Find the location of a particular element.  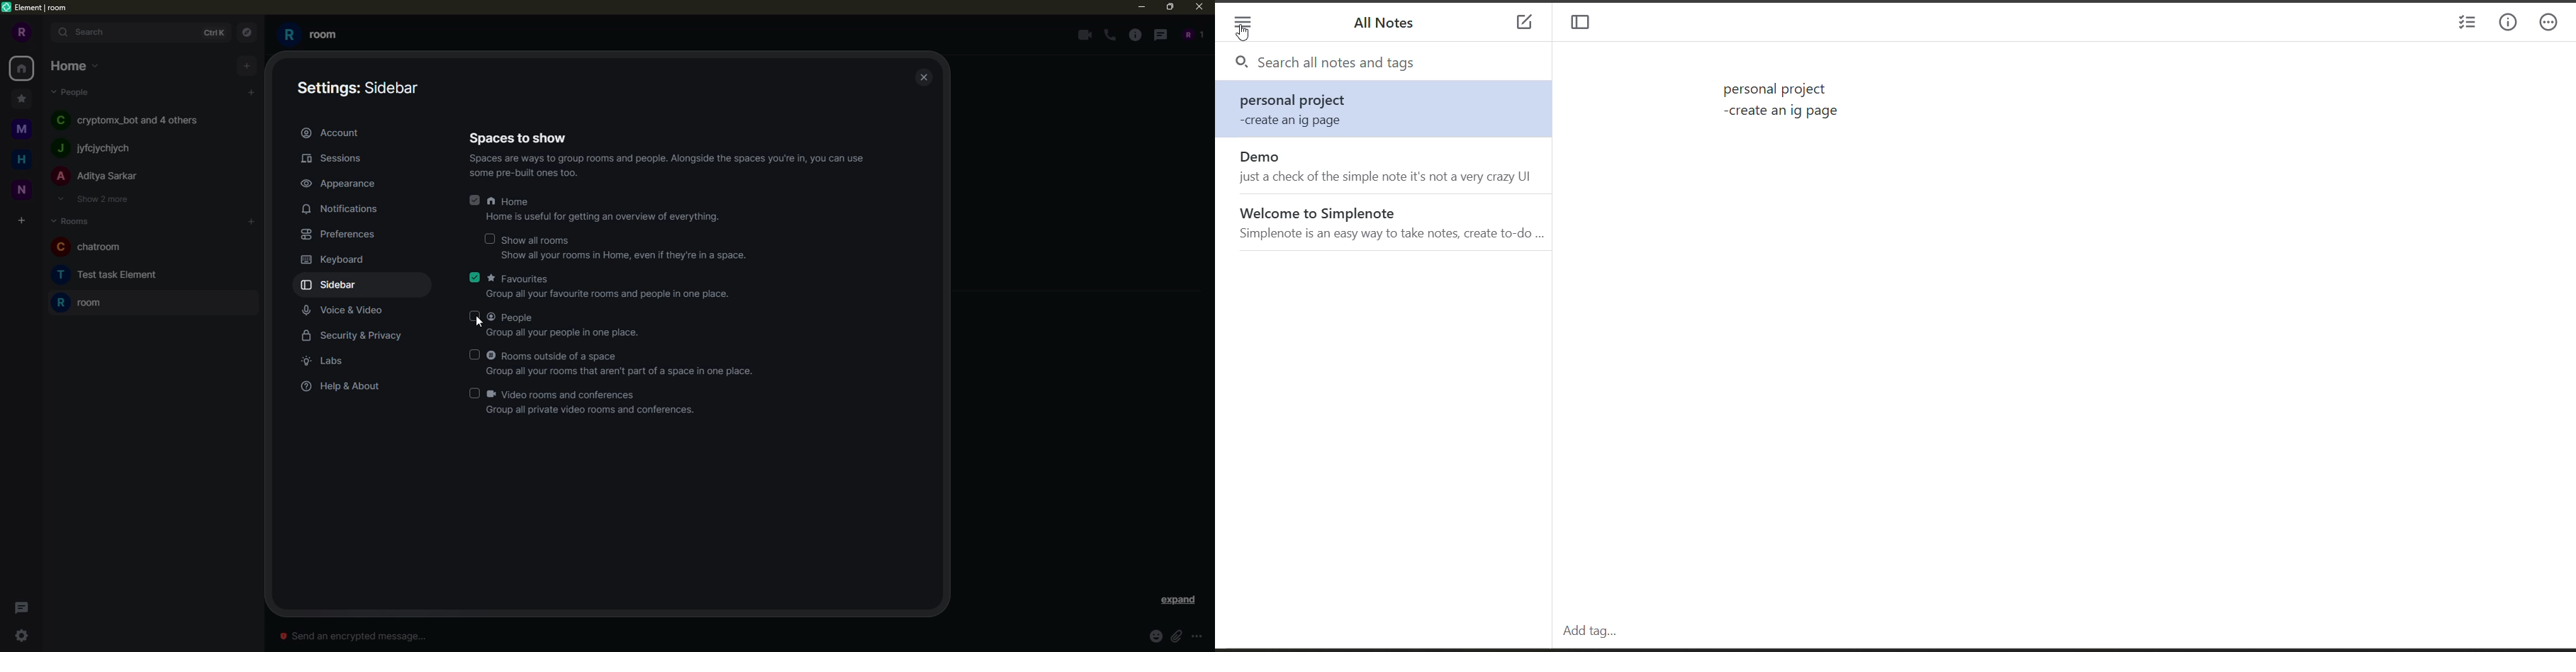

people is located at coordinates (72, 92).